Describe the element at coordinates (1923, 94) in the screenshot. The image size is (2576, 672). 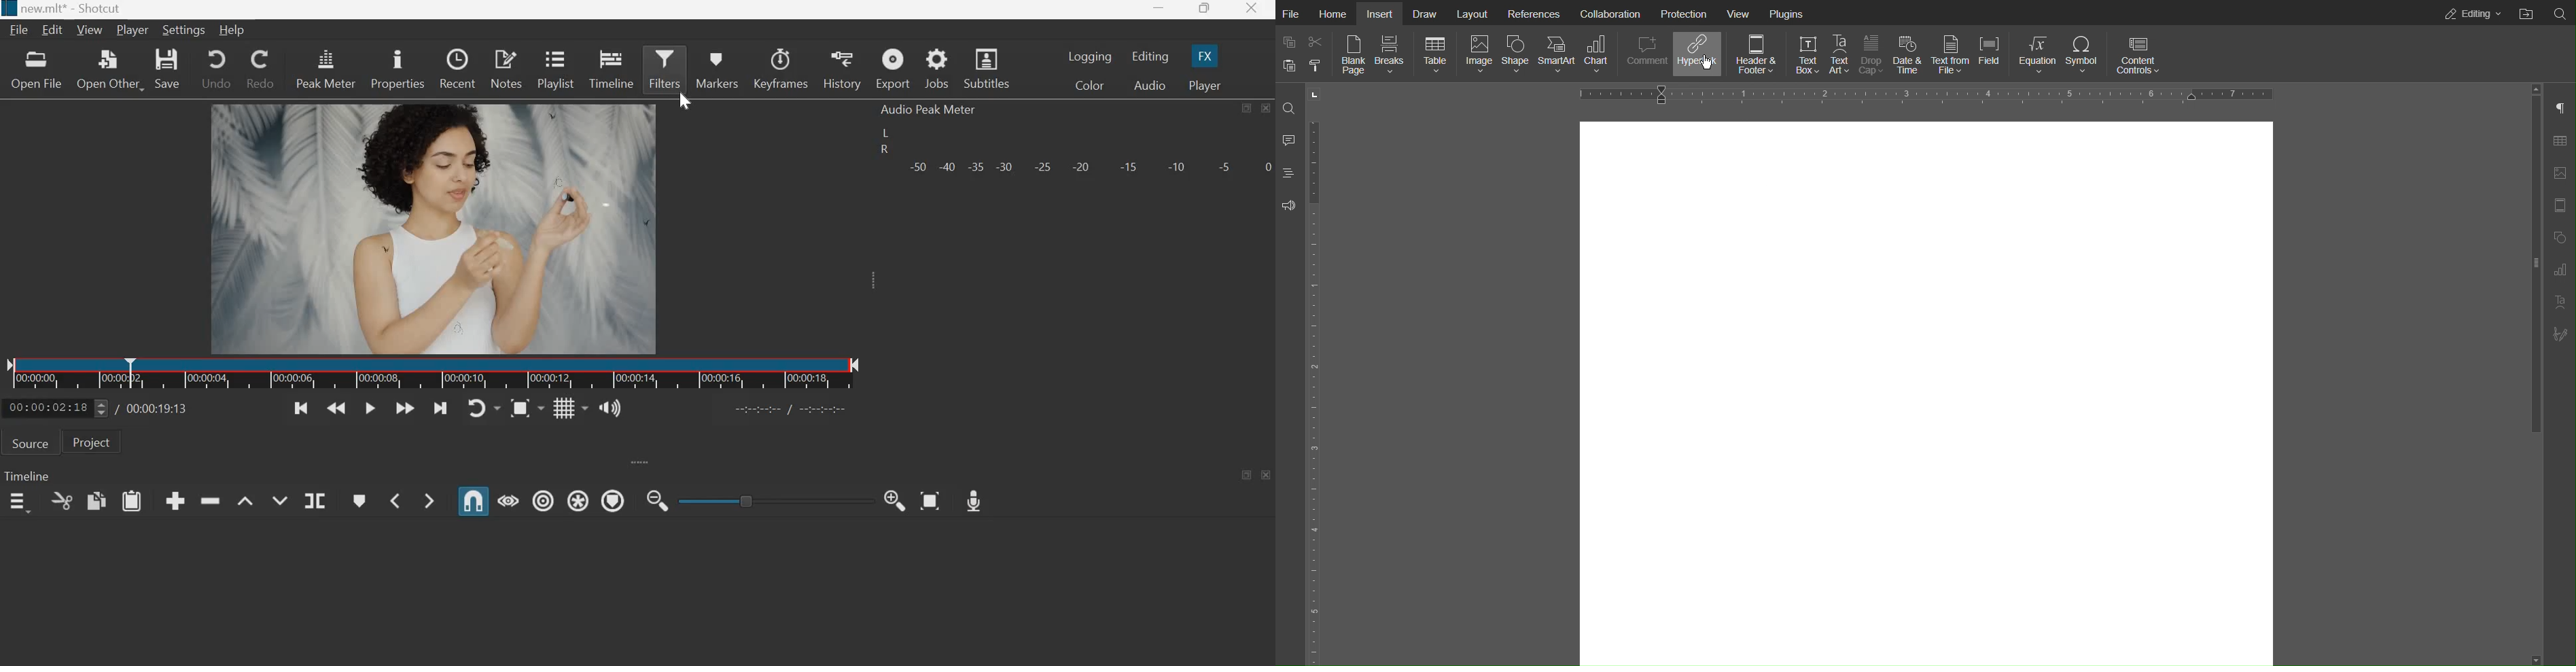
I see `Horizontal Ruler` at that location.